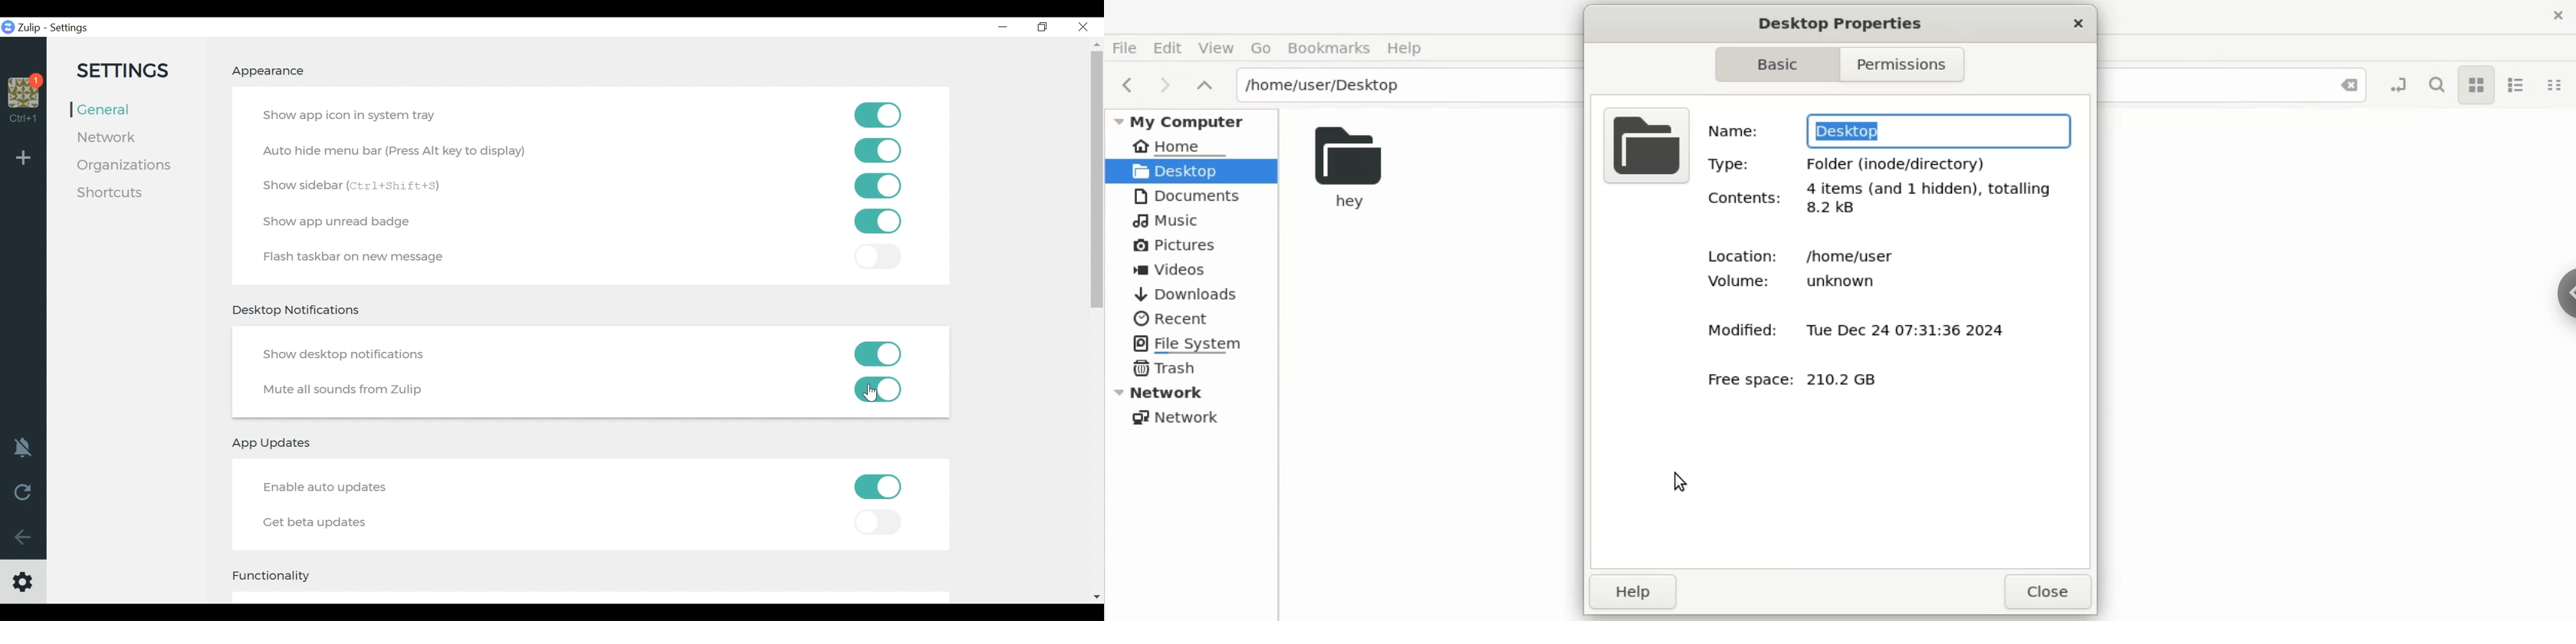 Image resolution: width=2576 pixels, height=644 pixels. I want to click on Get better updates, so click(317, 523).